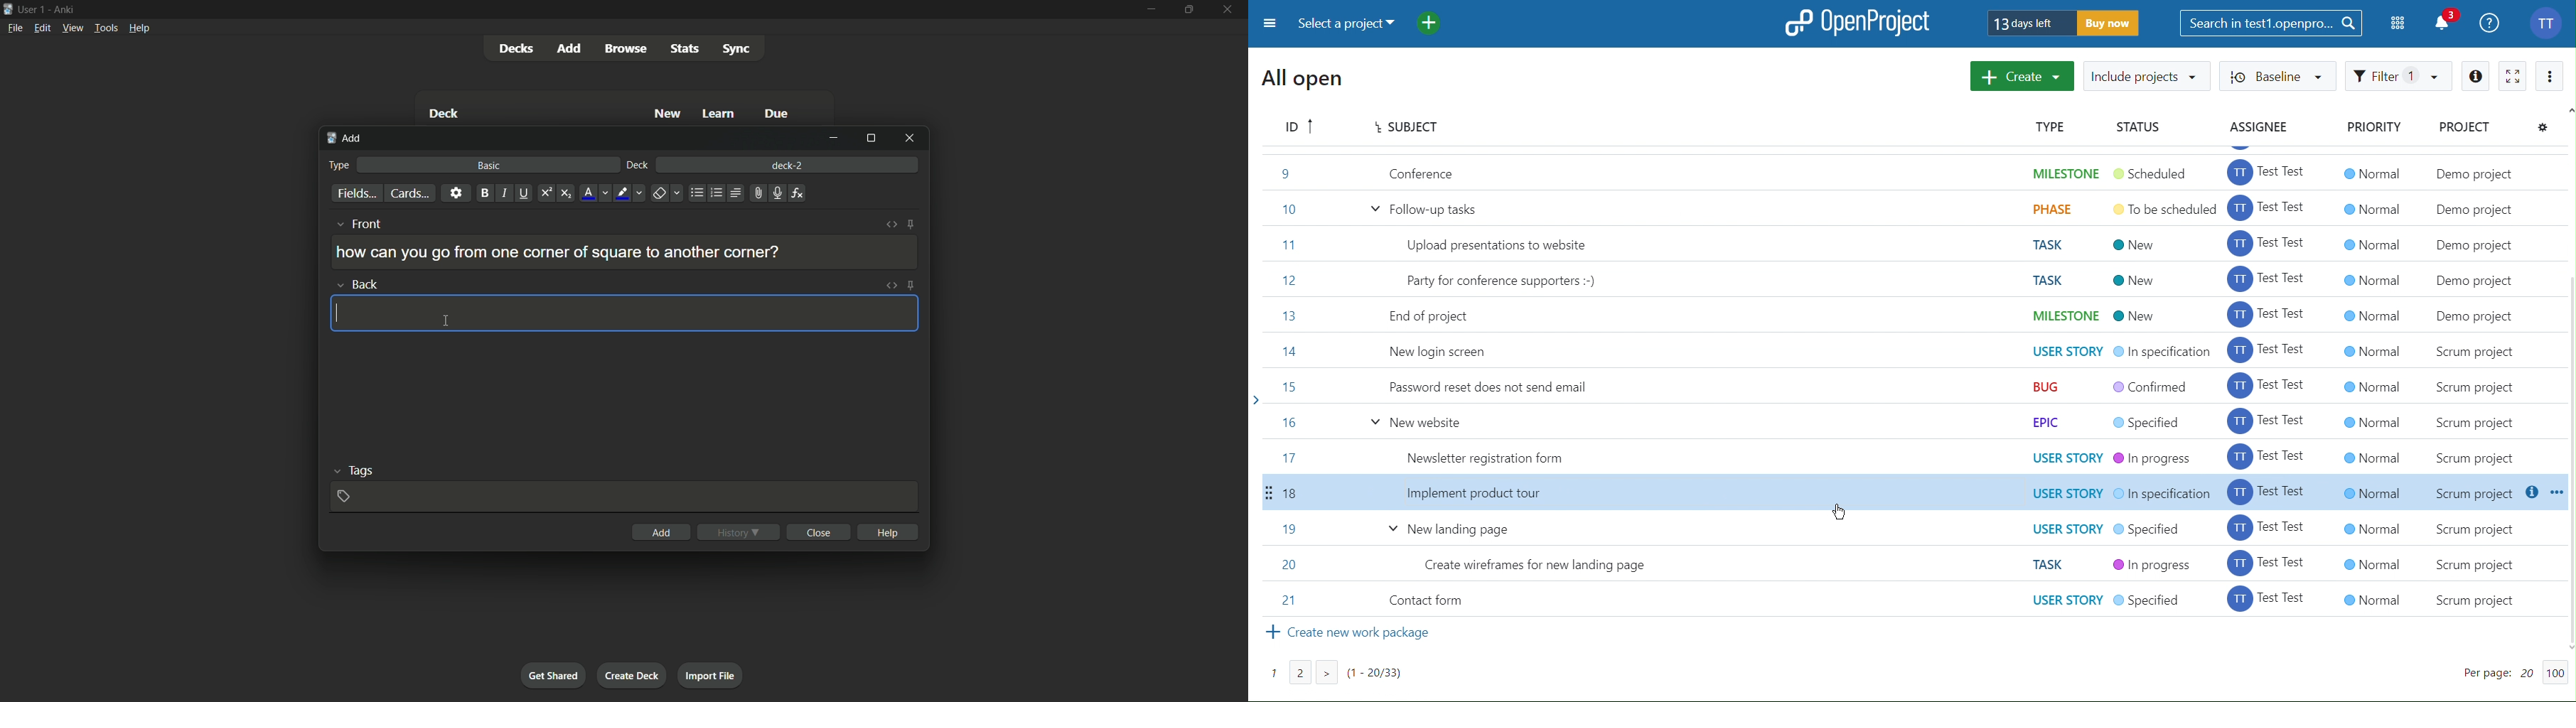  I want to click on fields, so click(358, 194).